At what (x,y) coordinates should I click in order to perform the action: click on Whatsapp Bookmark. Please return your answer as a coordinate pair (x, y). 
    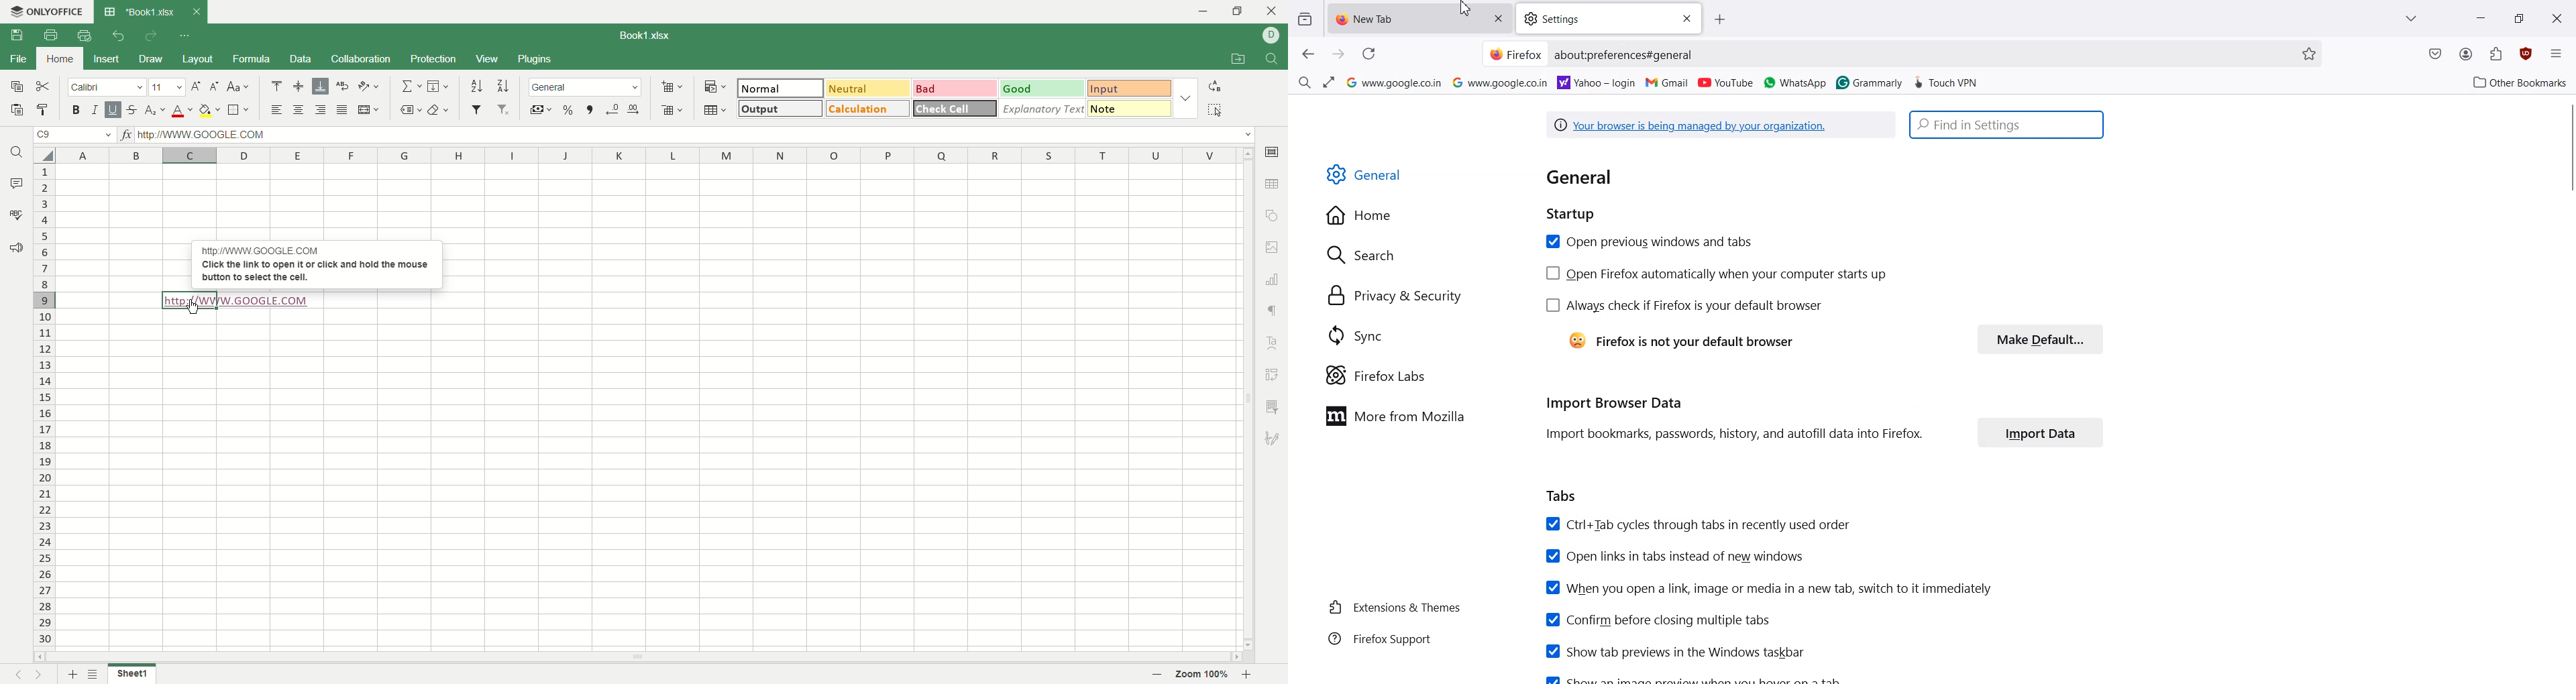
    Looking at the image, I should click on (1796, 82).